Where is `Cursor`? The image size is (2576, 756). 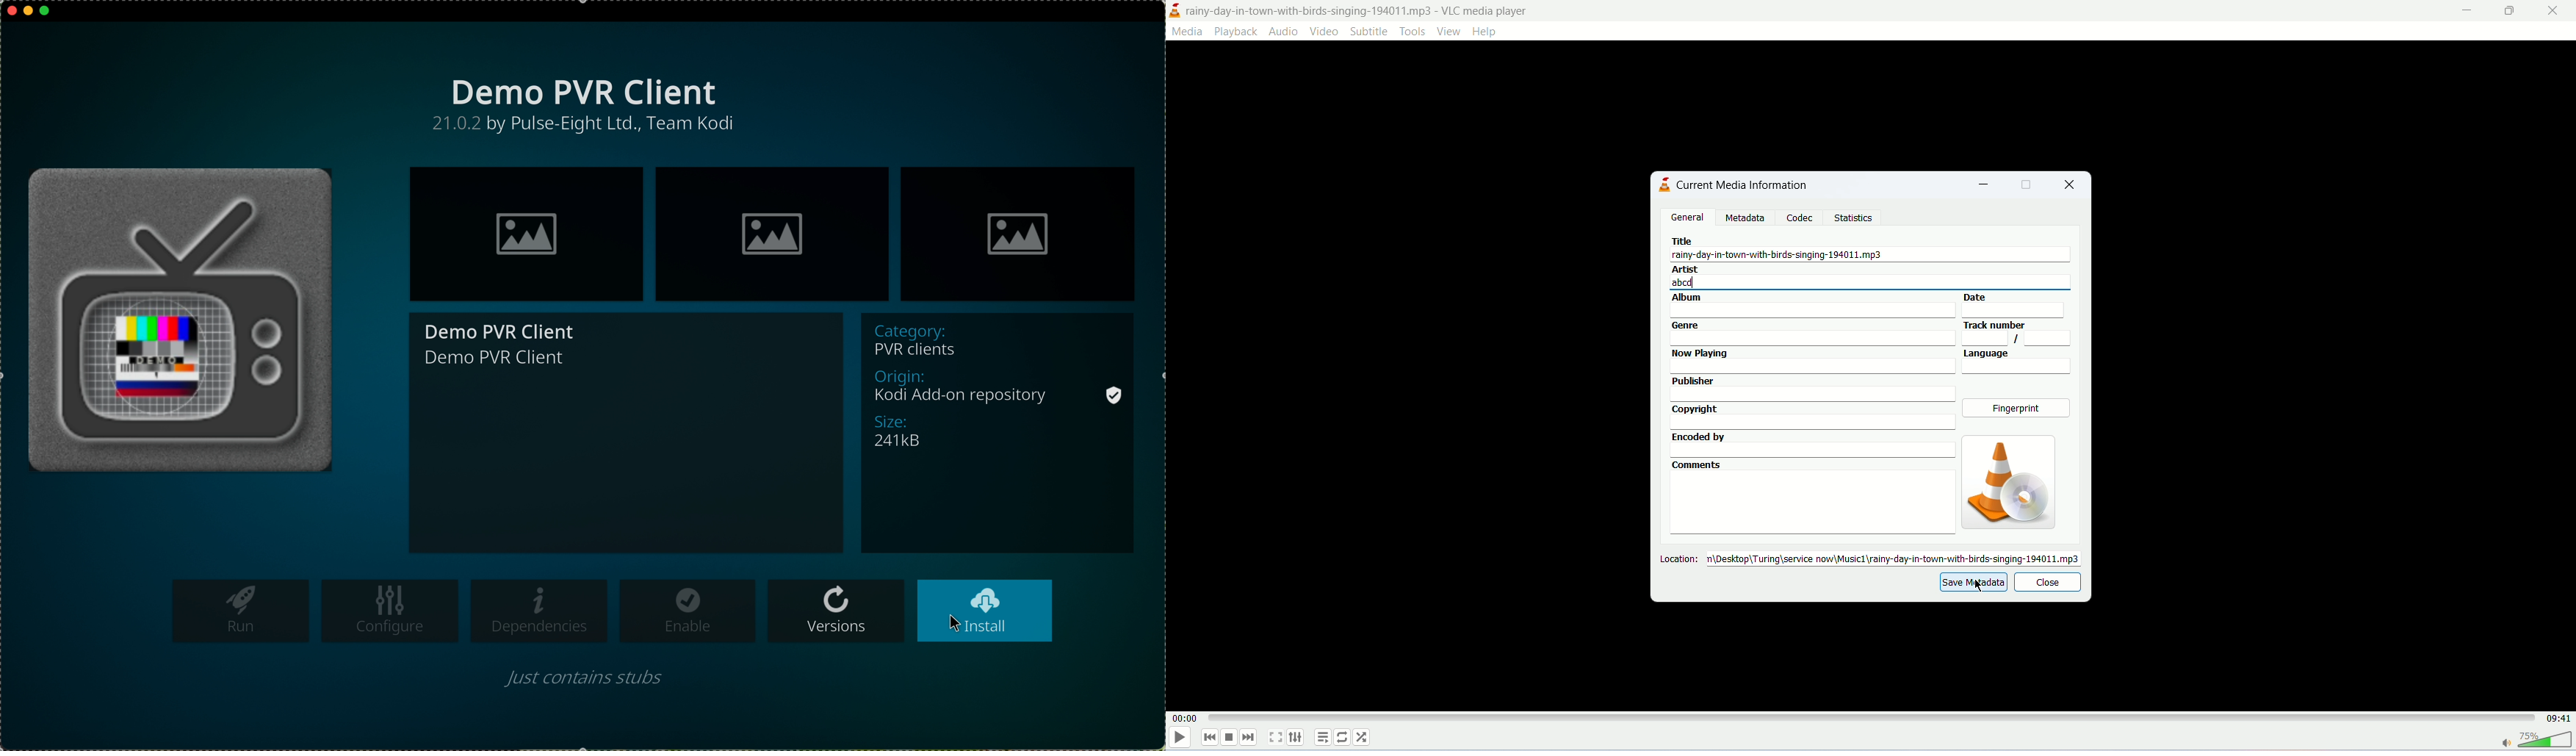
Cursor is located at coordinates (955, 623).